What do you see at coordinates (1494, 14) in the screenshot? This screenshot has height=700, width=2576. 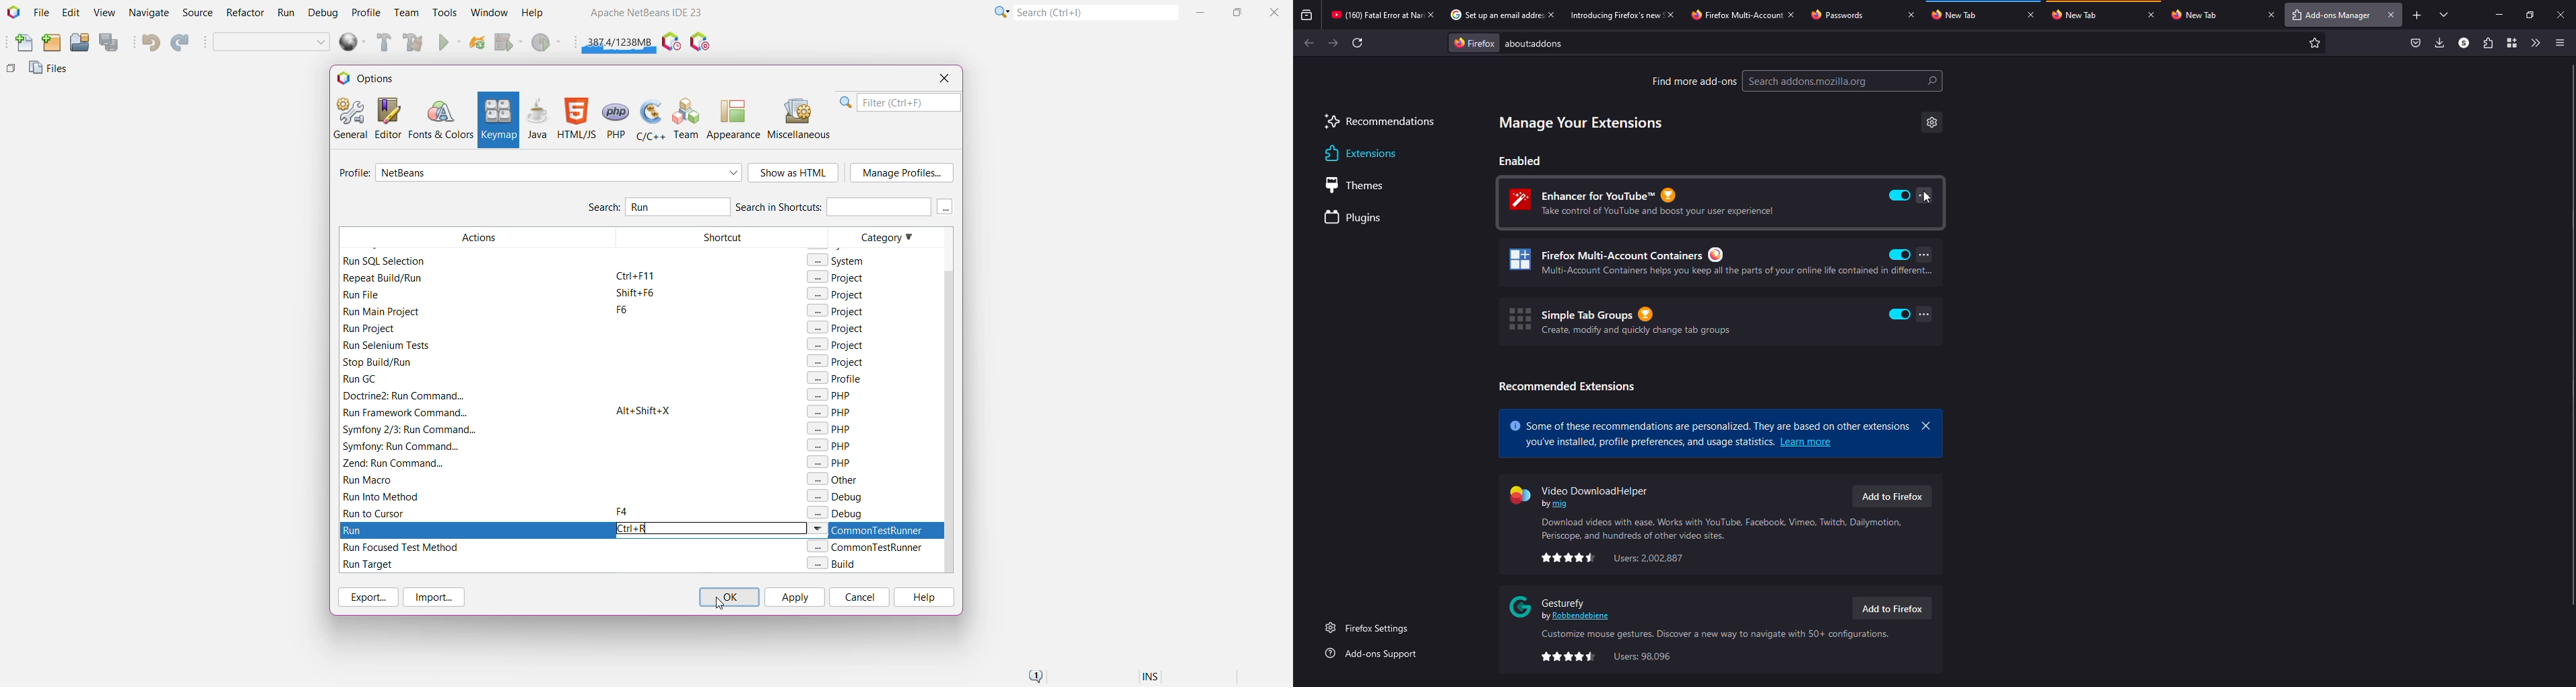 I see `tab` at bounding box center [1494, 14].